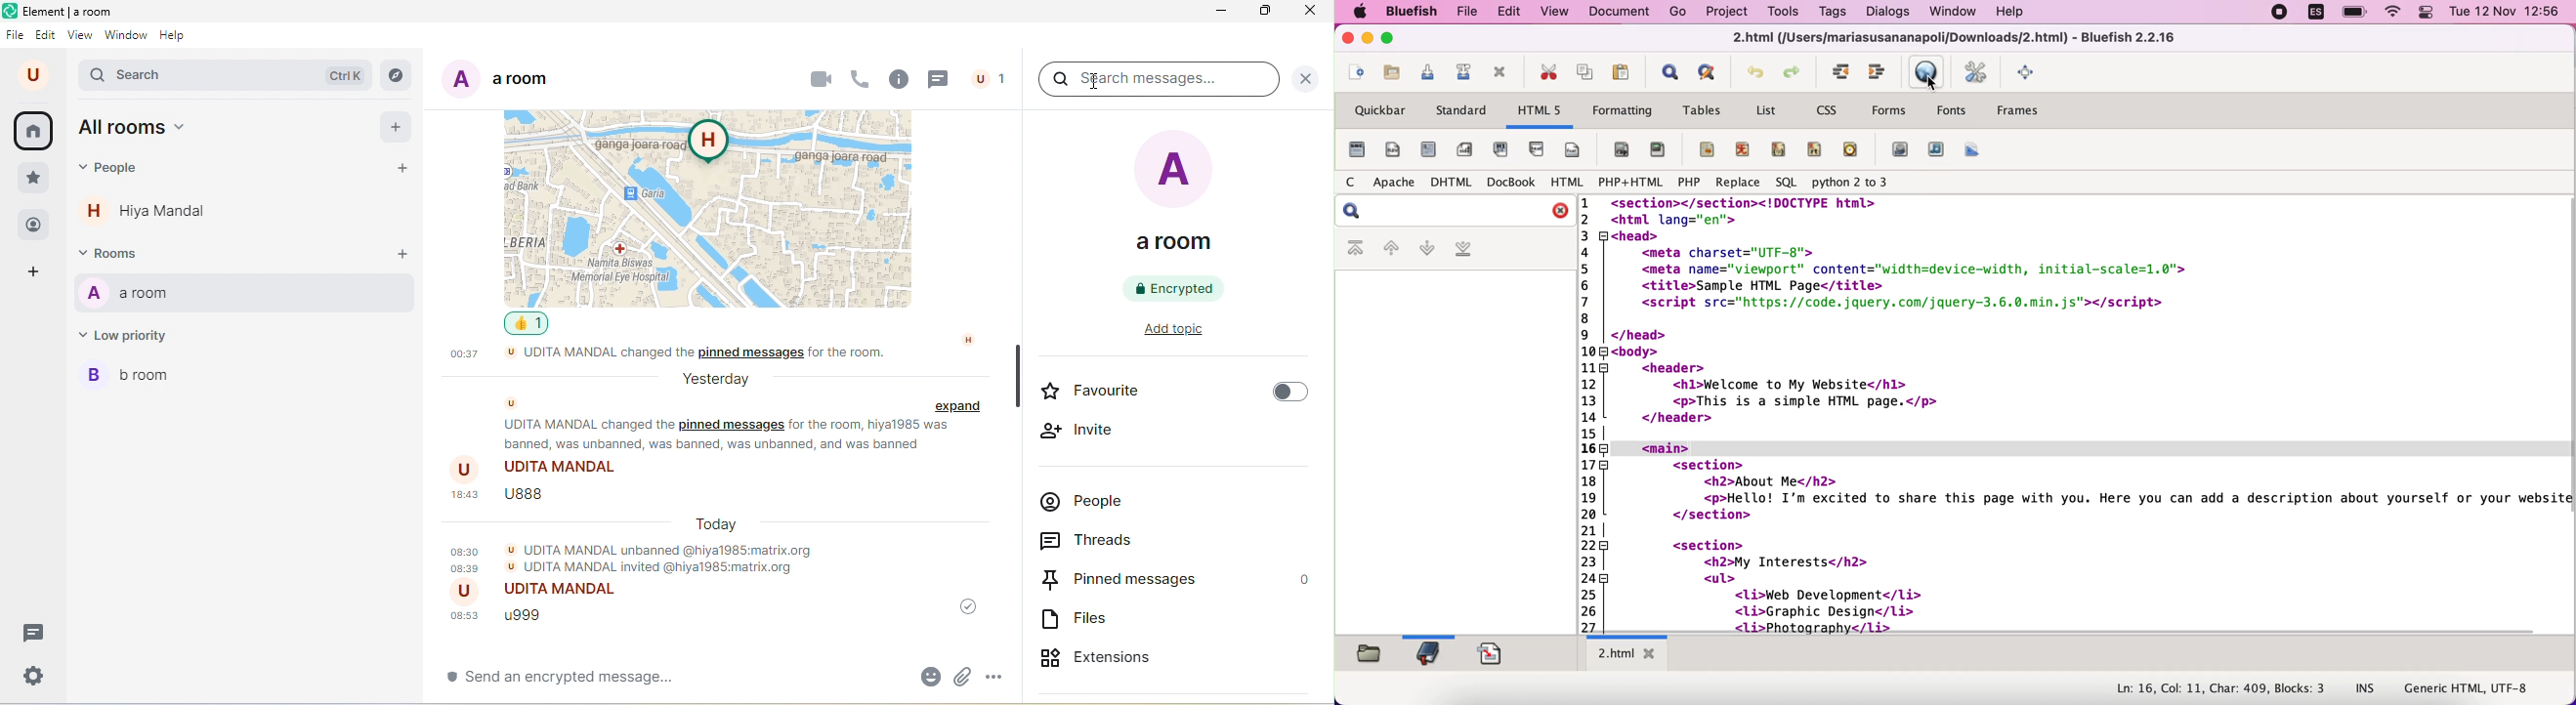 The width and height of the screenshot is (2576, 728). I want to click on attachment, so click(964, 675).